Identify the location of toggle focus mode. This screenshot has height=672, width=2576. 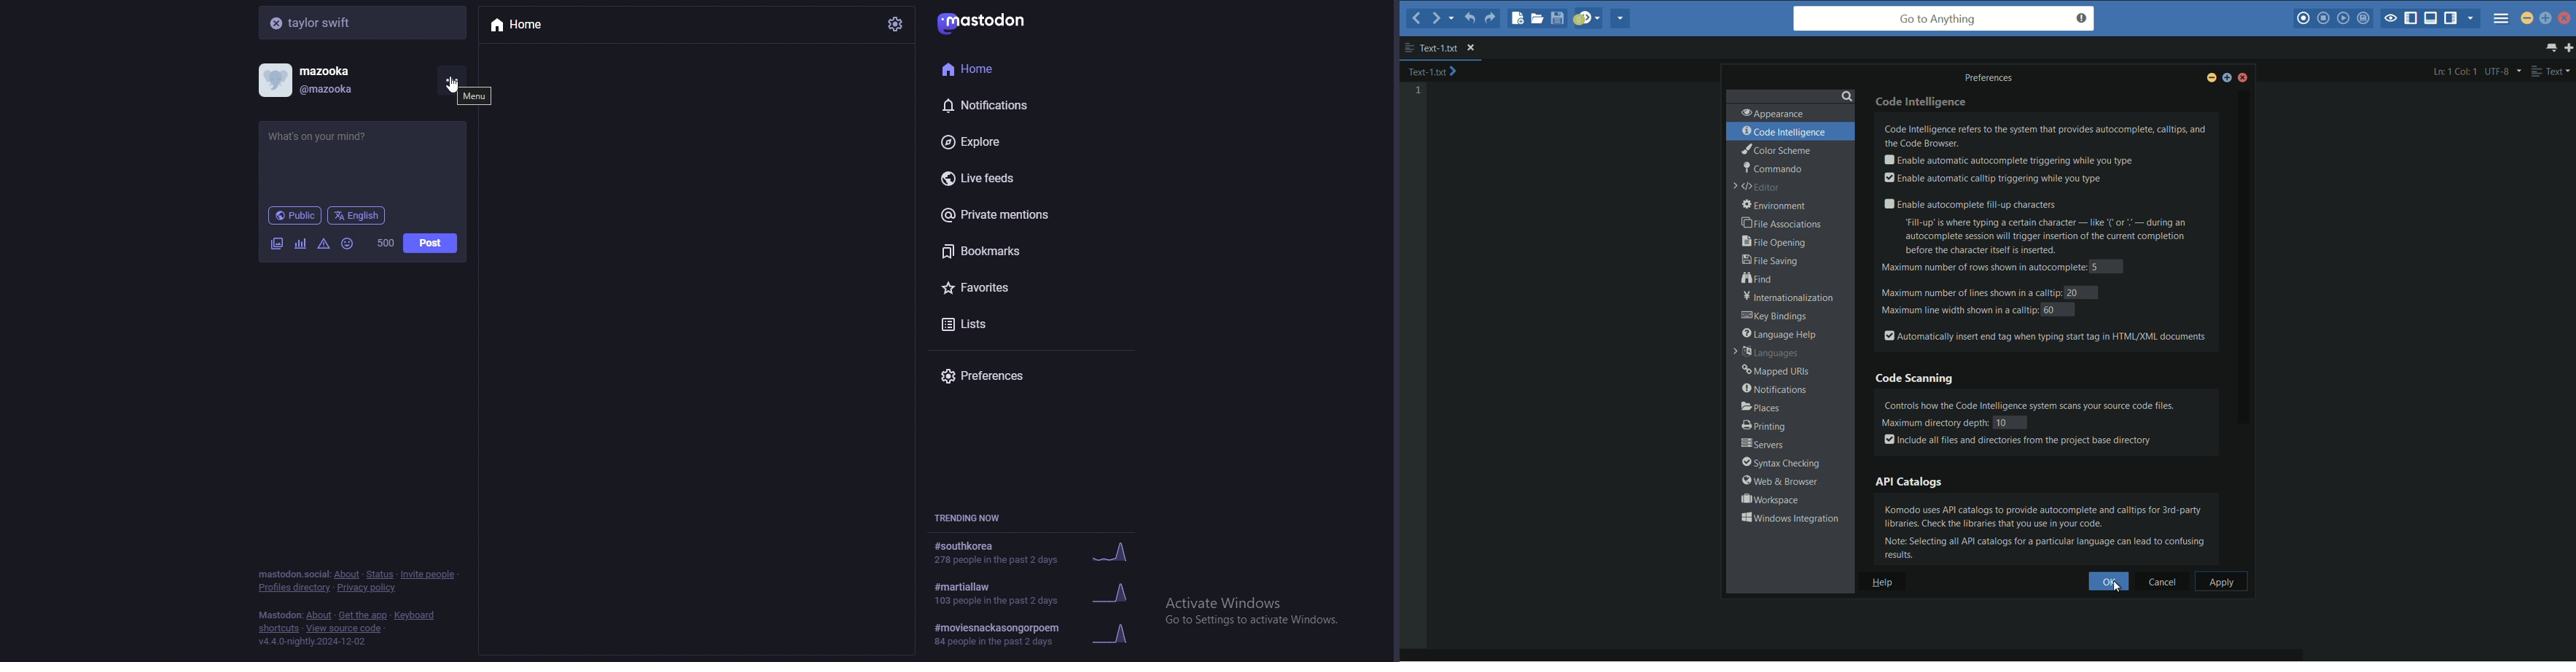
(2390, 19).